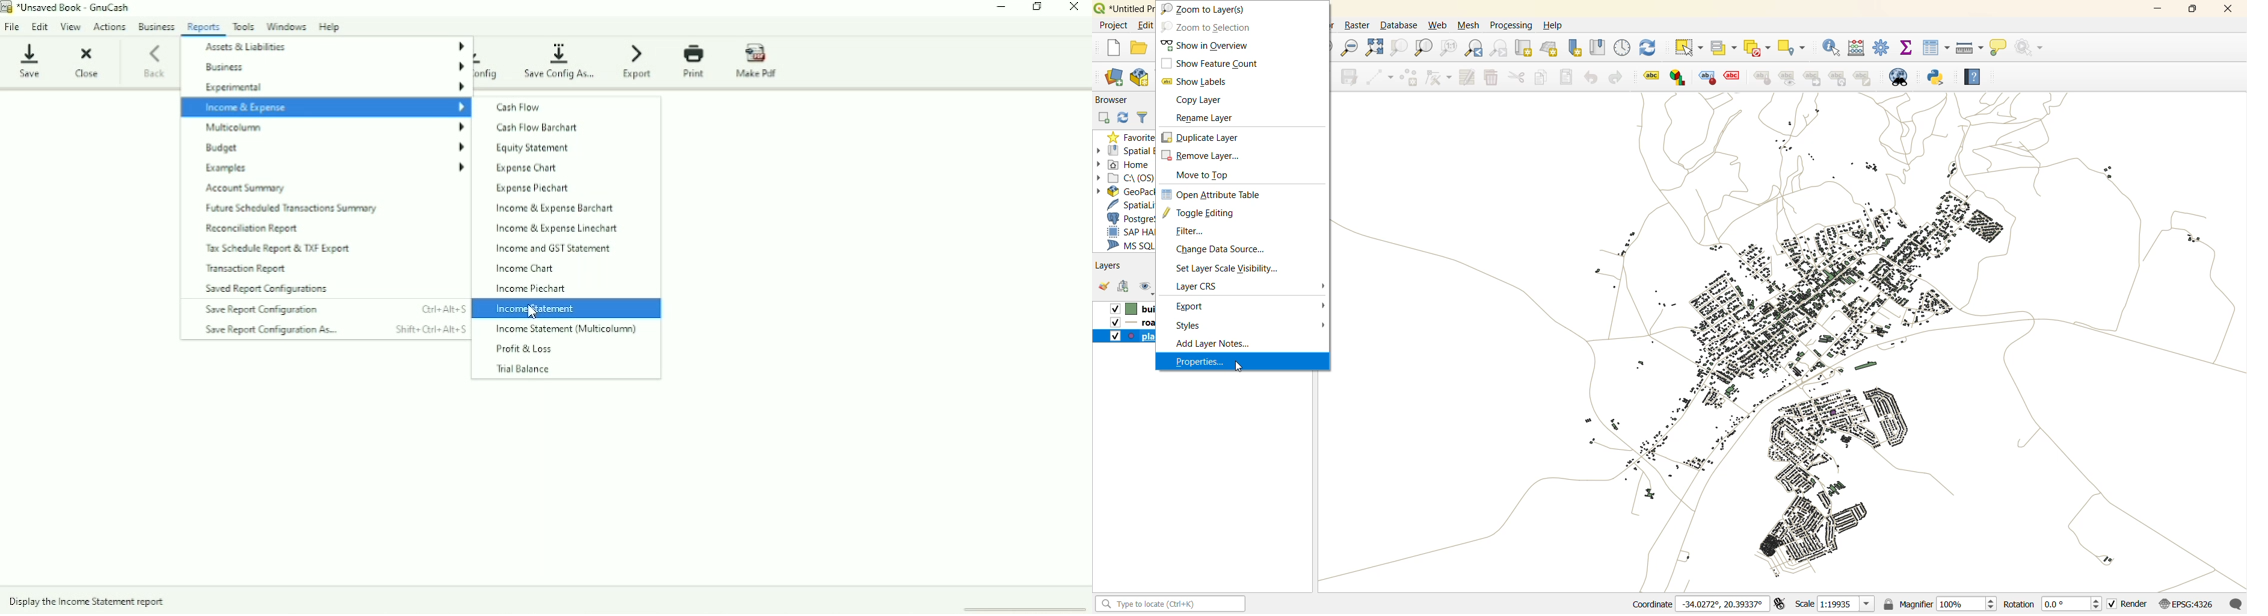 The width and height of the screenshot is (2268, 616). Describe the element at coordinates (90, 602) in the screenshot. I see `Display the income statement report` at that location.